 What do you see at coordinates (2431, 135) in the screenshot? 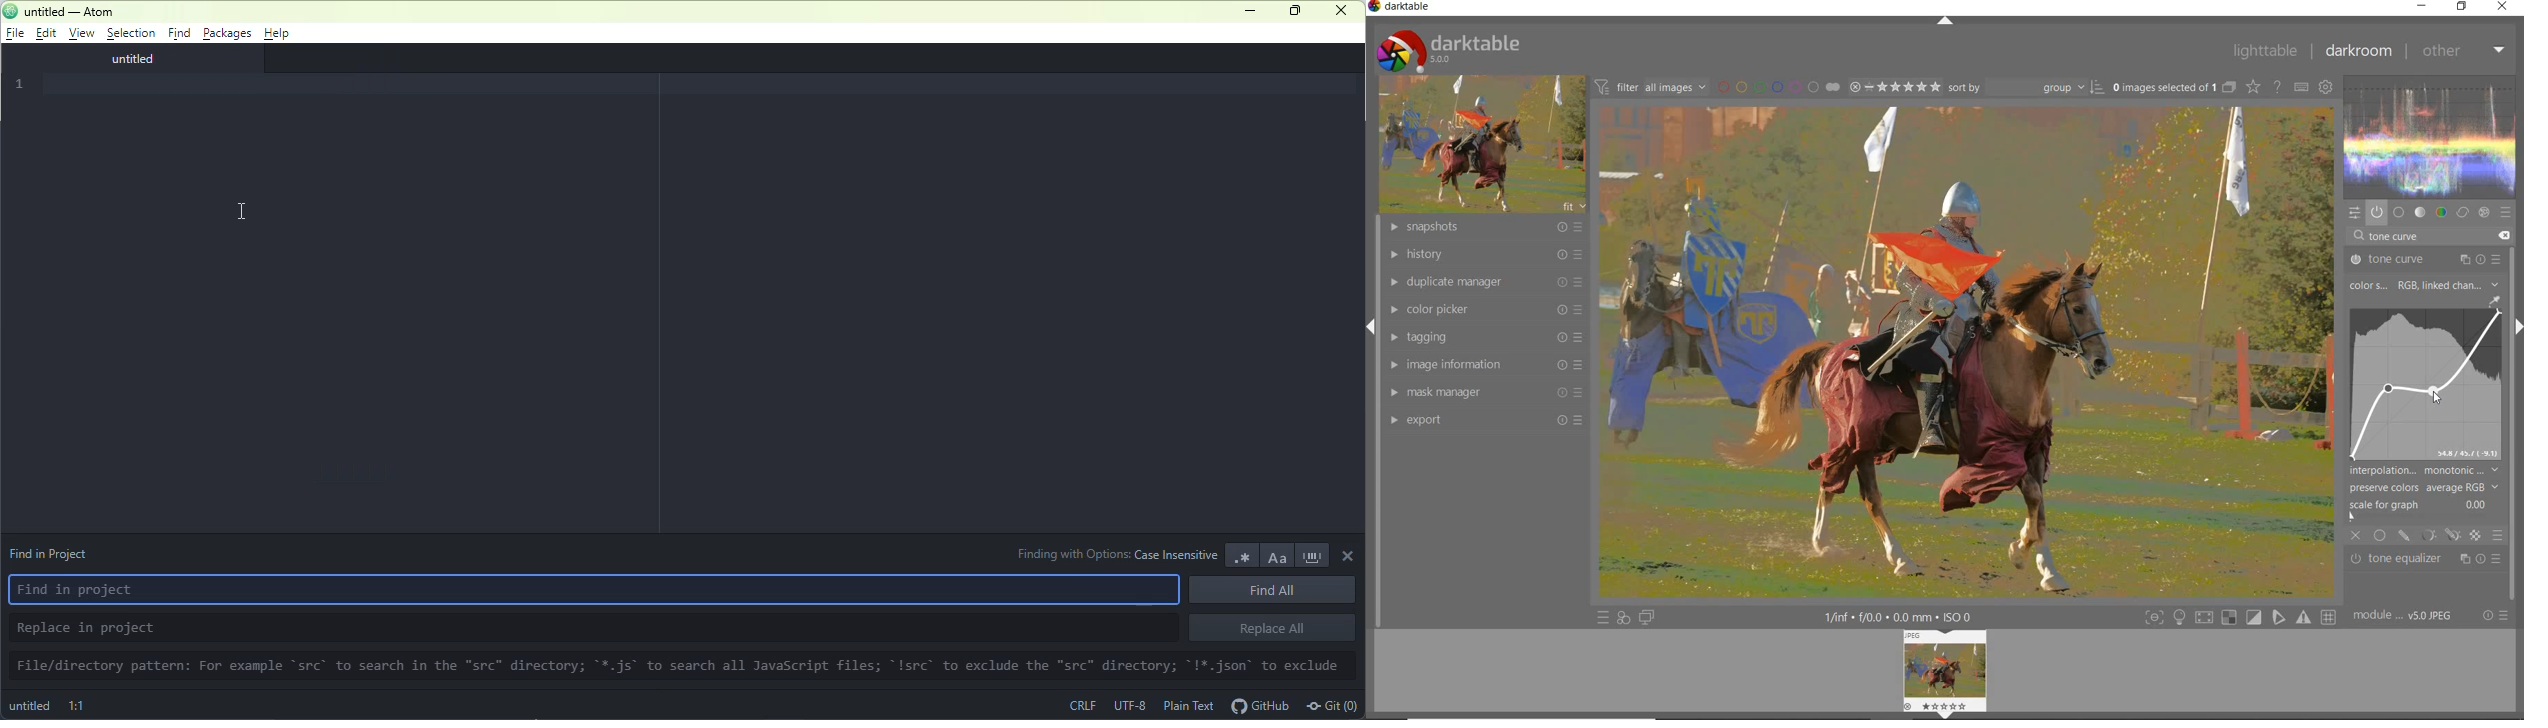
I see `waveform` at bounding box center [2431, 135].